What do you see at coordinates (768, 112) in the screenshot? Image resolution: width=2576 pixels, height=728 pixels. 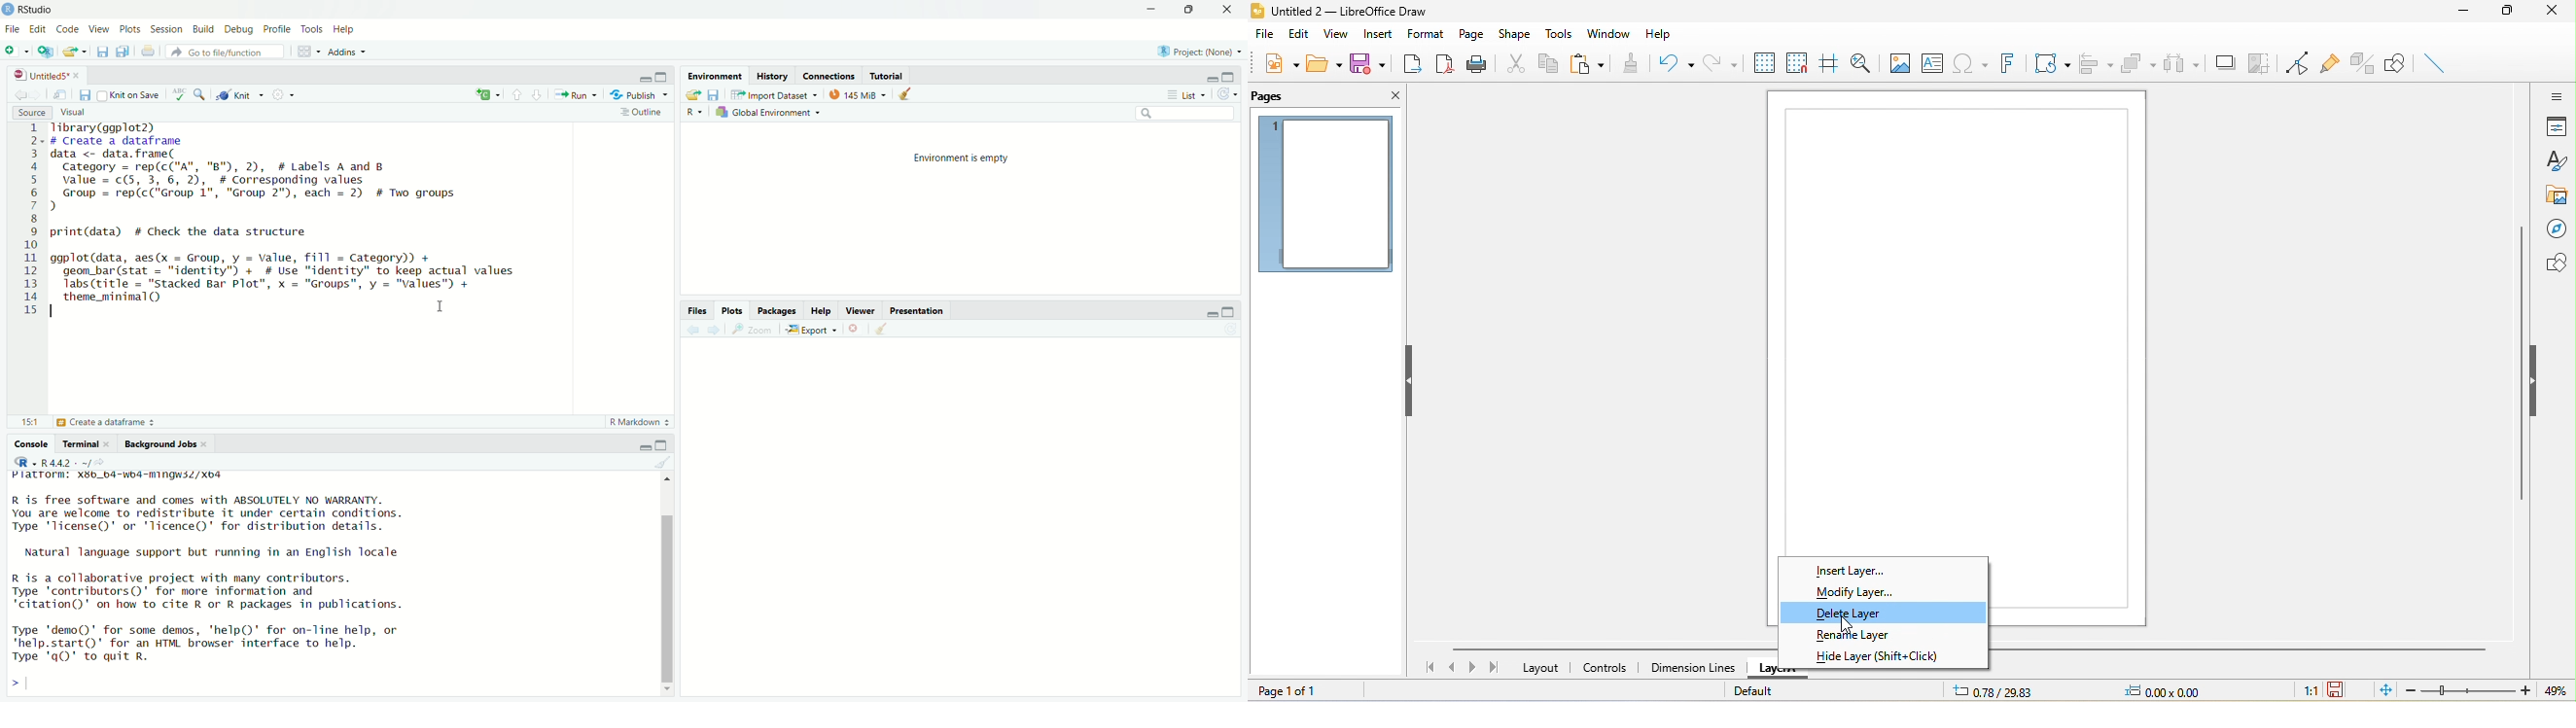 I see `Global Environement` at bounding box center [768, 112].